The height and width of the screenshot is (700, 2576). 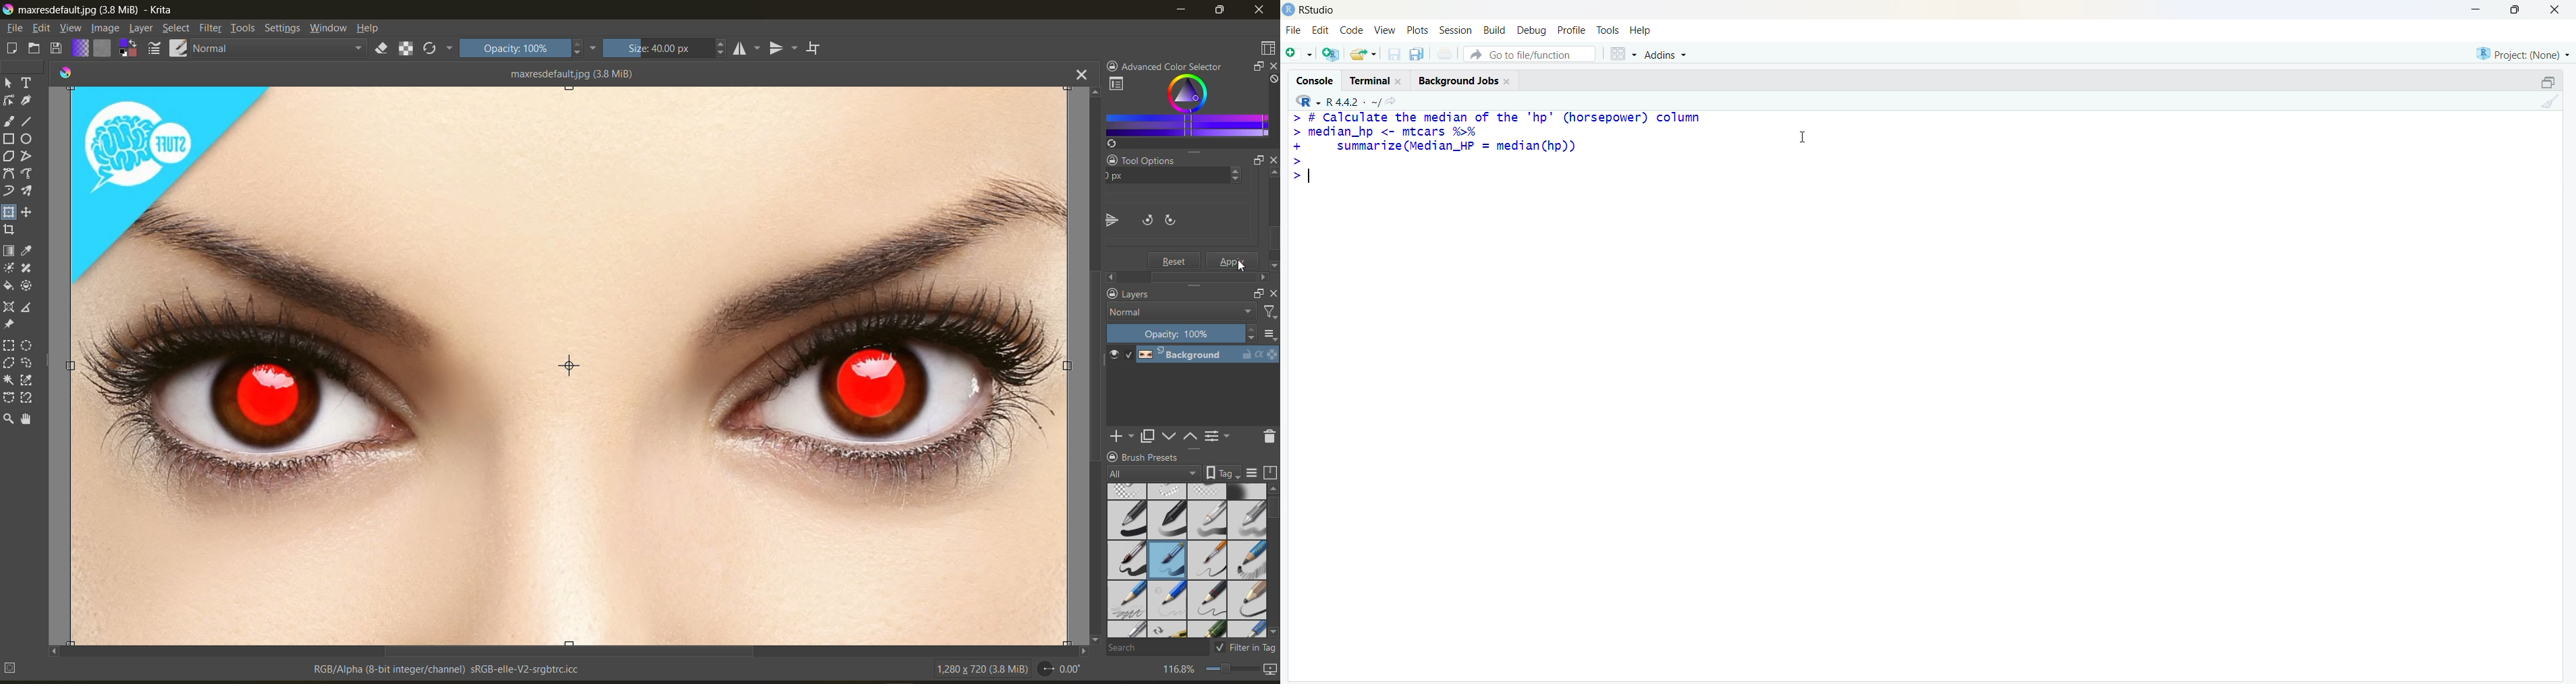 What do you see at coordinates (1417, 54) in the screenshot?
I see `copy` at bounding box center [1417, 54].